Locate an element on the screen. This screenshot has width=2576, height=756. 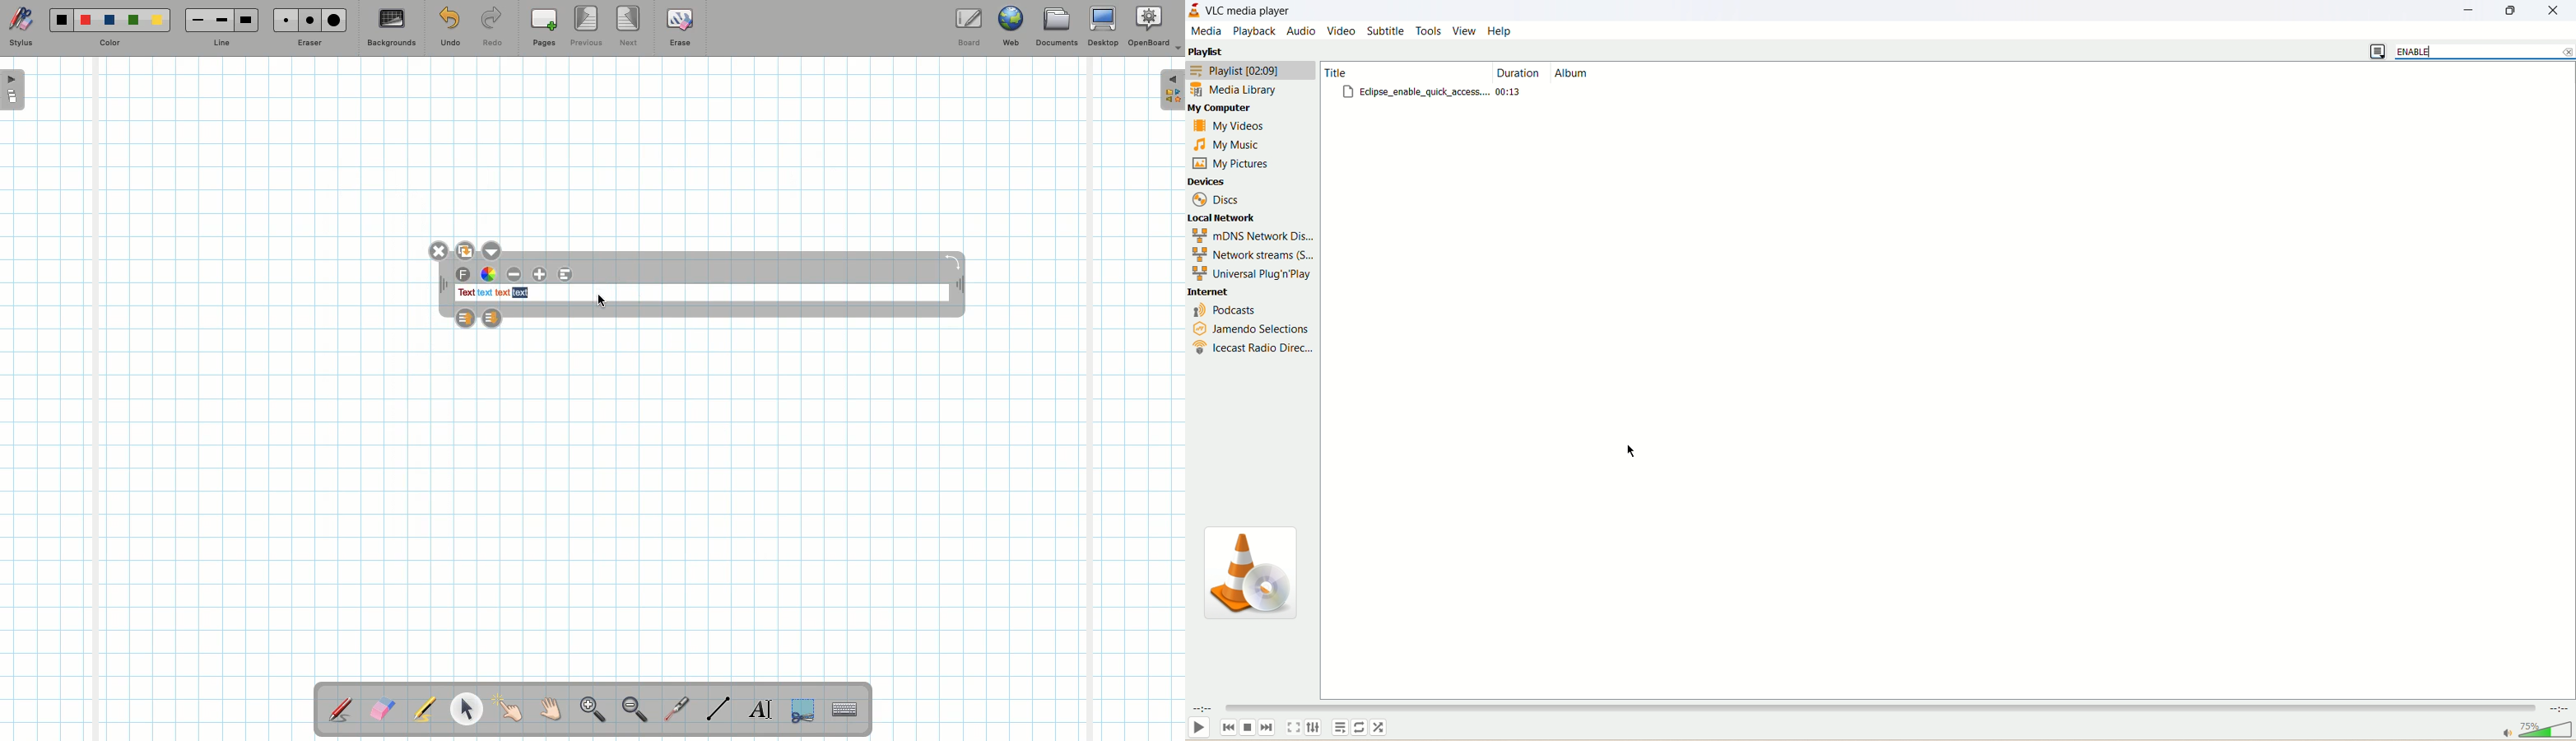
close is located at coordinates (2556, 10).